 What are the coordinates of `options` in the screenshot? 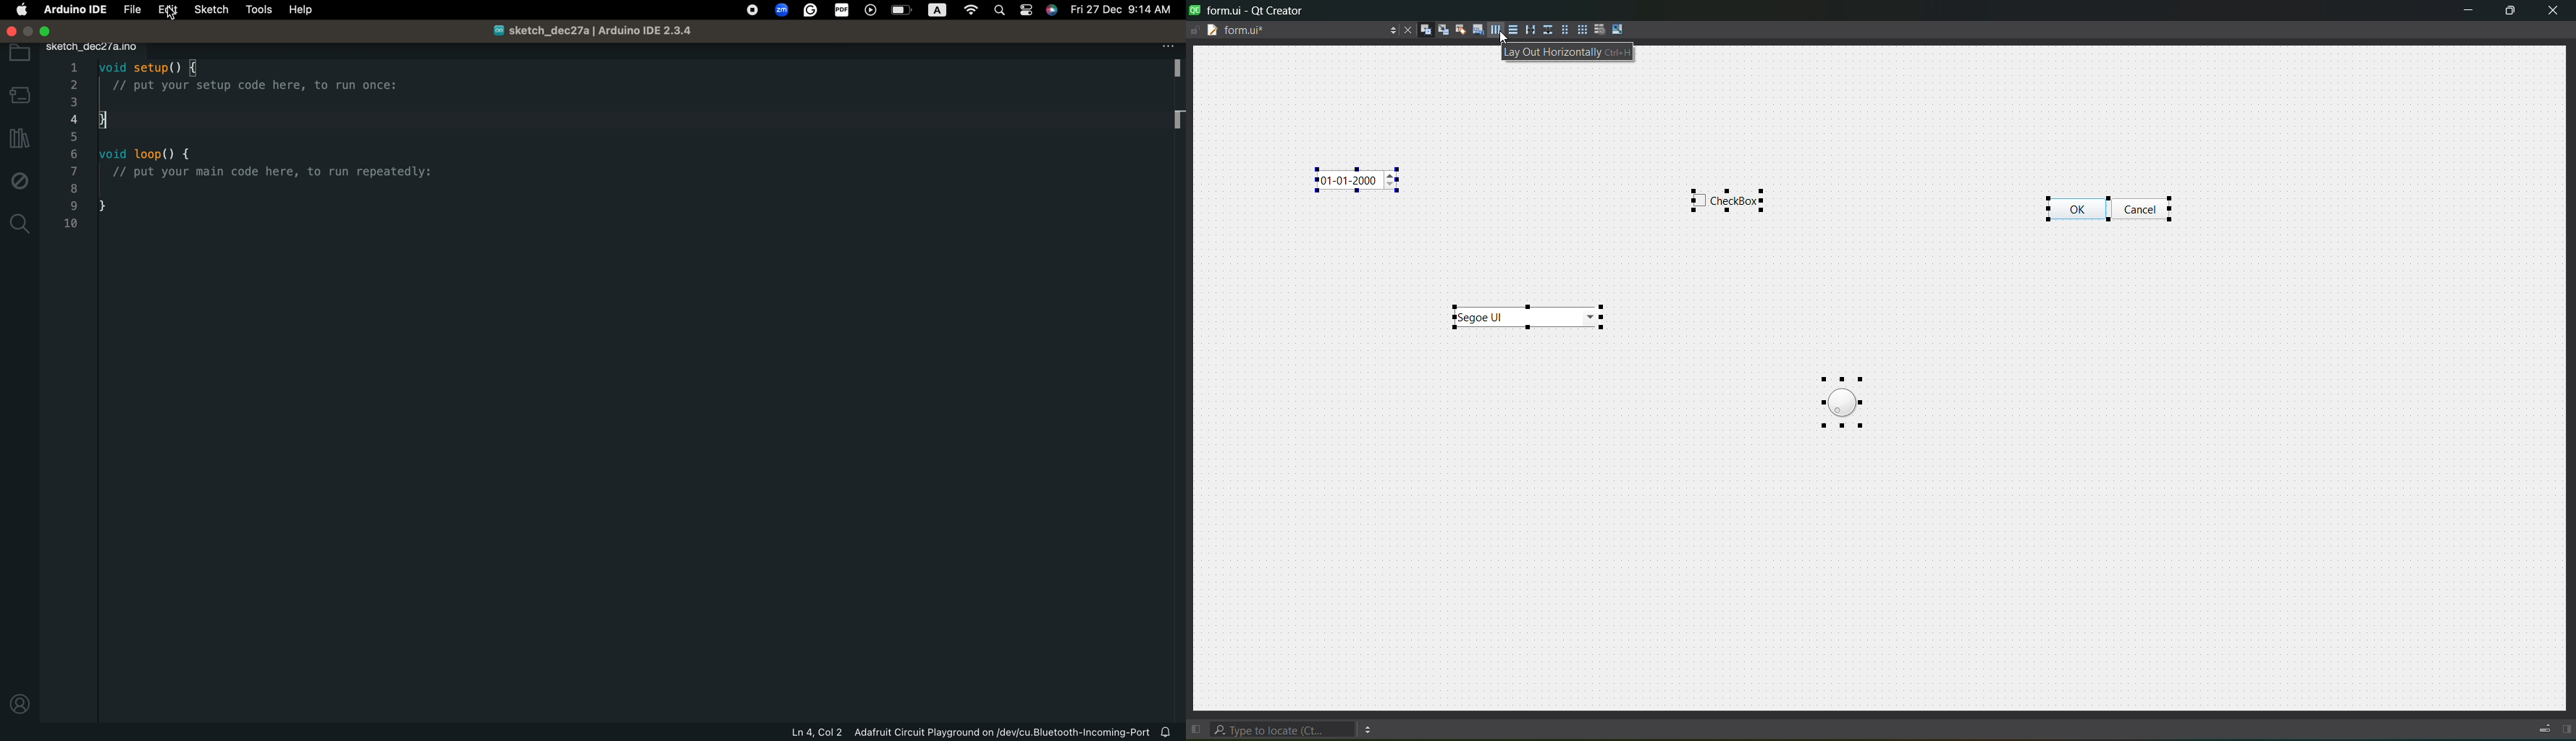 It's located at (1387, 30).